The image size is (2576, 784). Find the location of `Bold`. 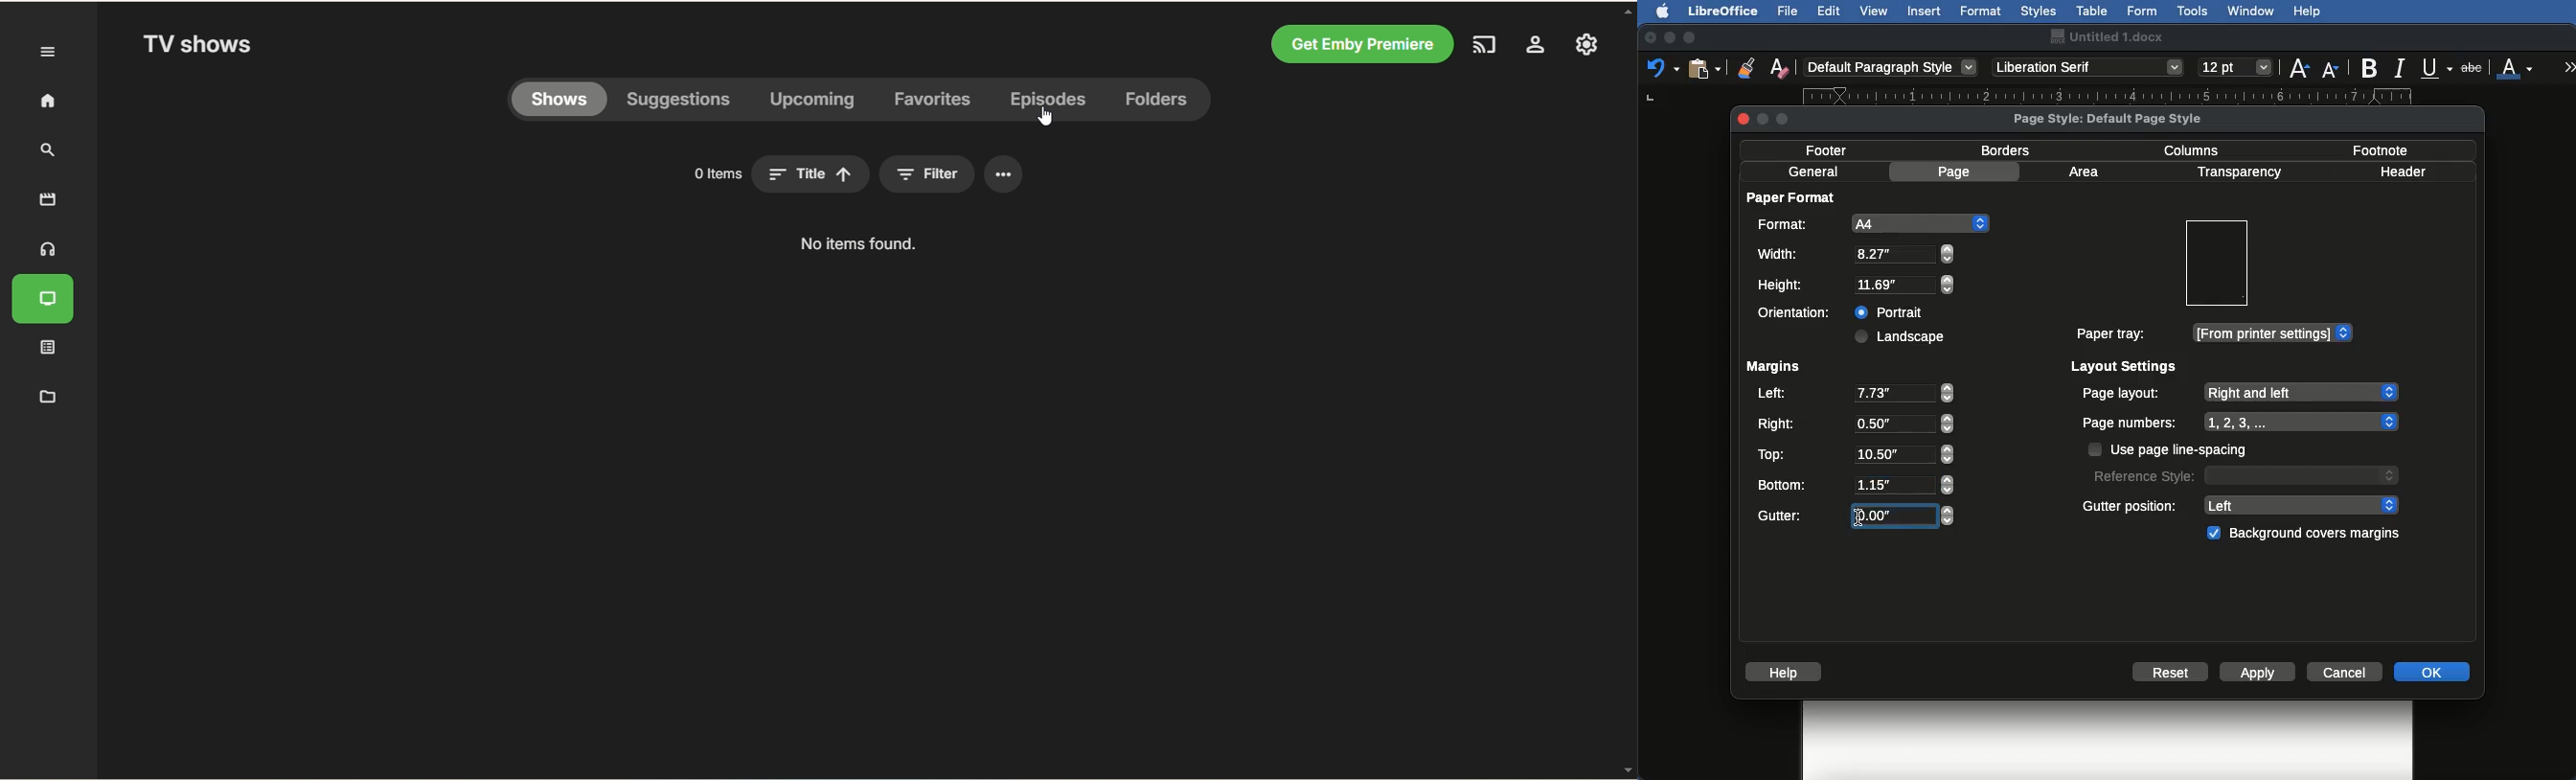

Bold is located at coordinates (2371, 68).